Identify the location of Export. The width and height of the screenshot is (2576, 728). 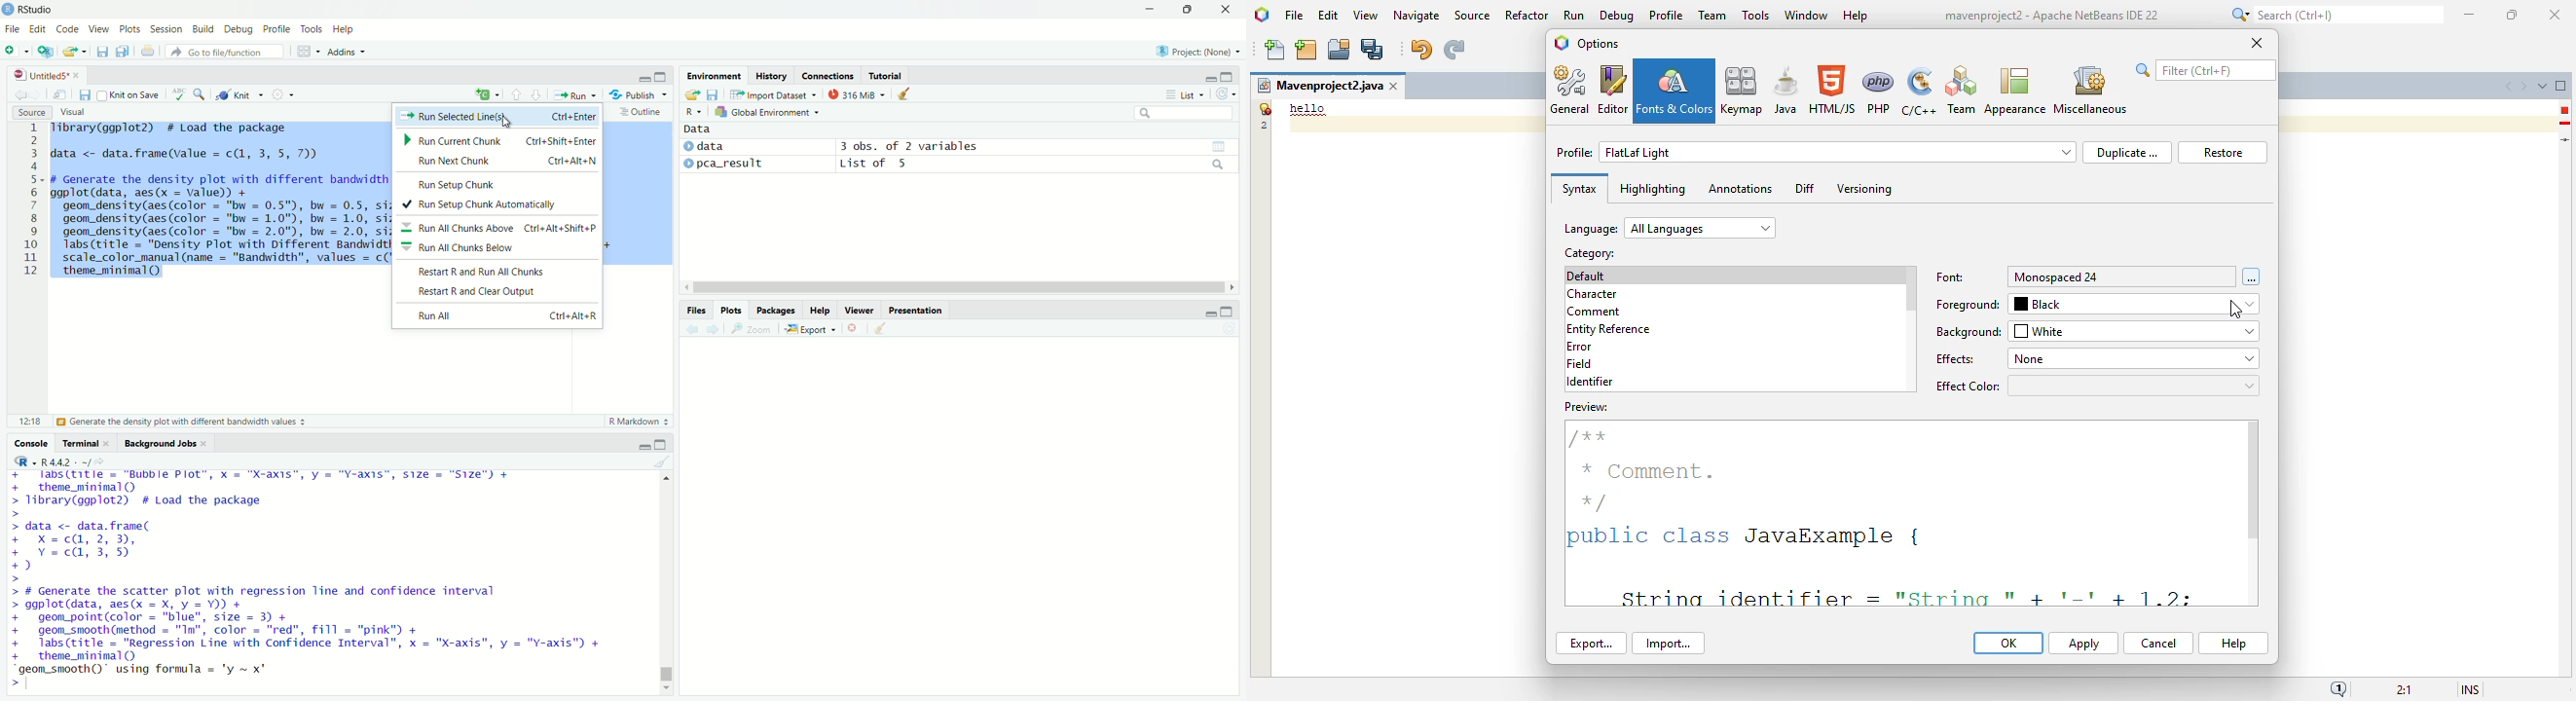
(811, 329).